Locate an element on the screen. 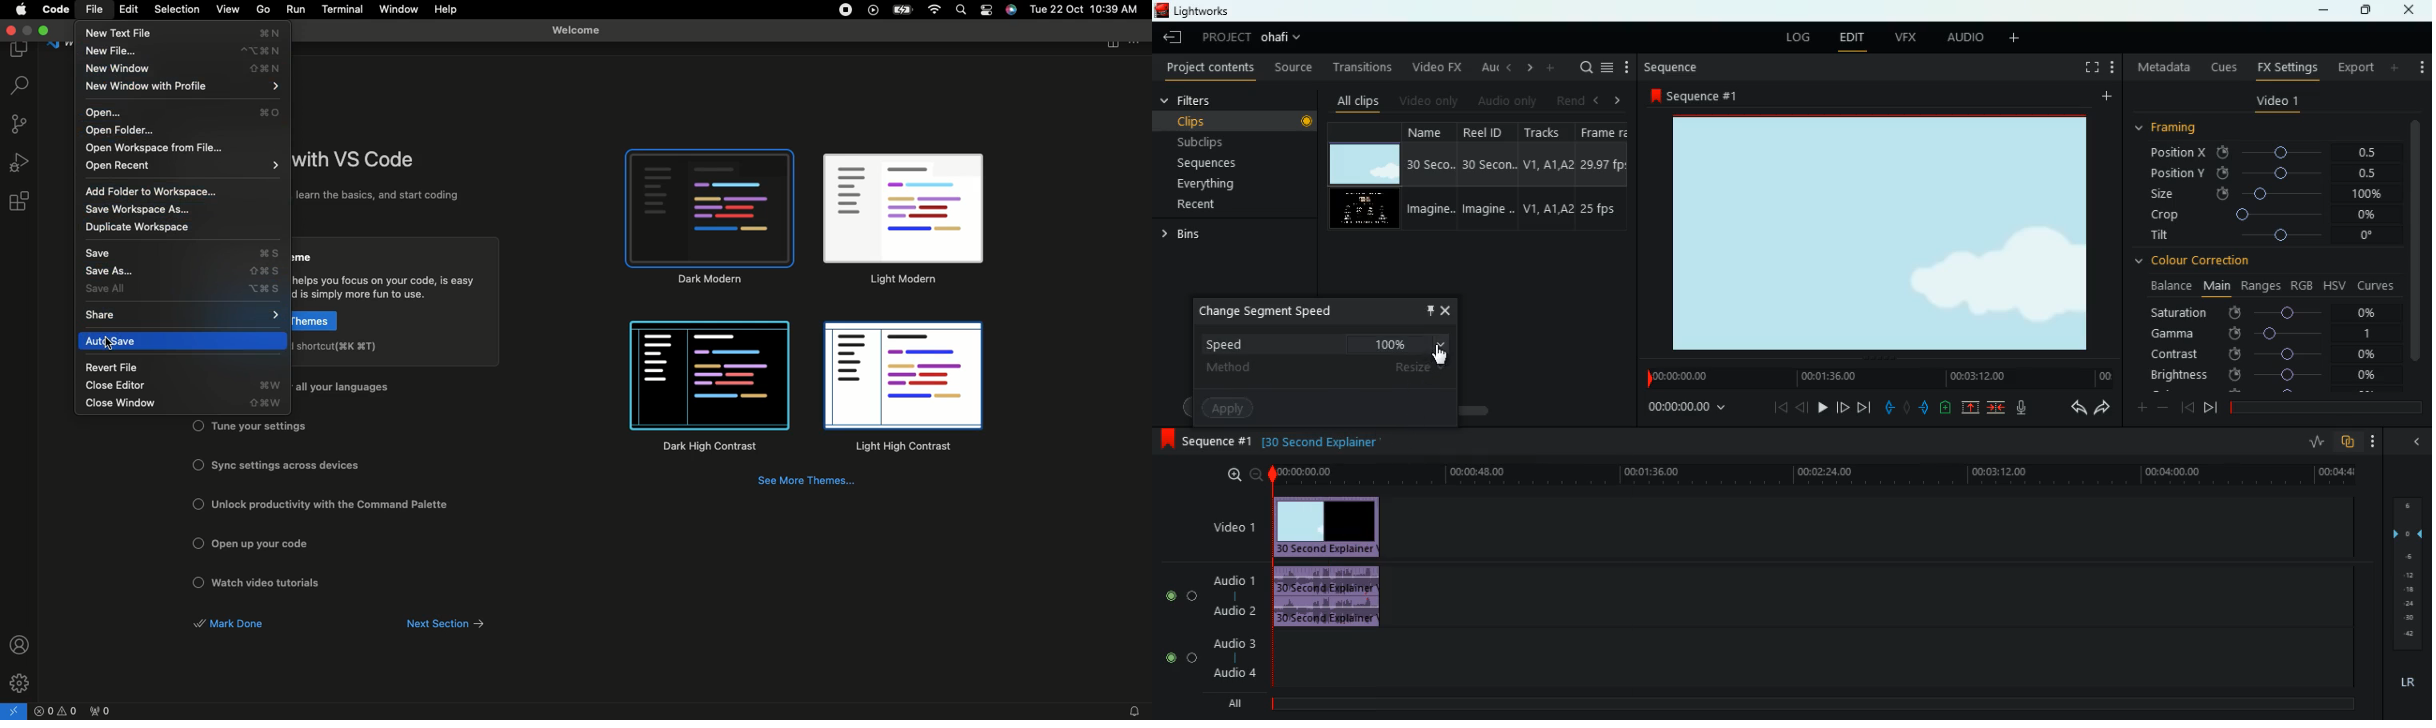 The image size is (2436, 728). sequences is located at coordinates (1218, 165).